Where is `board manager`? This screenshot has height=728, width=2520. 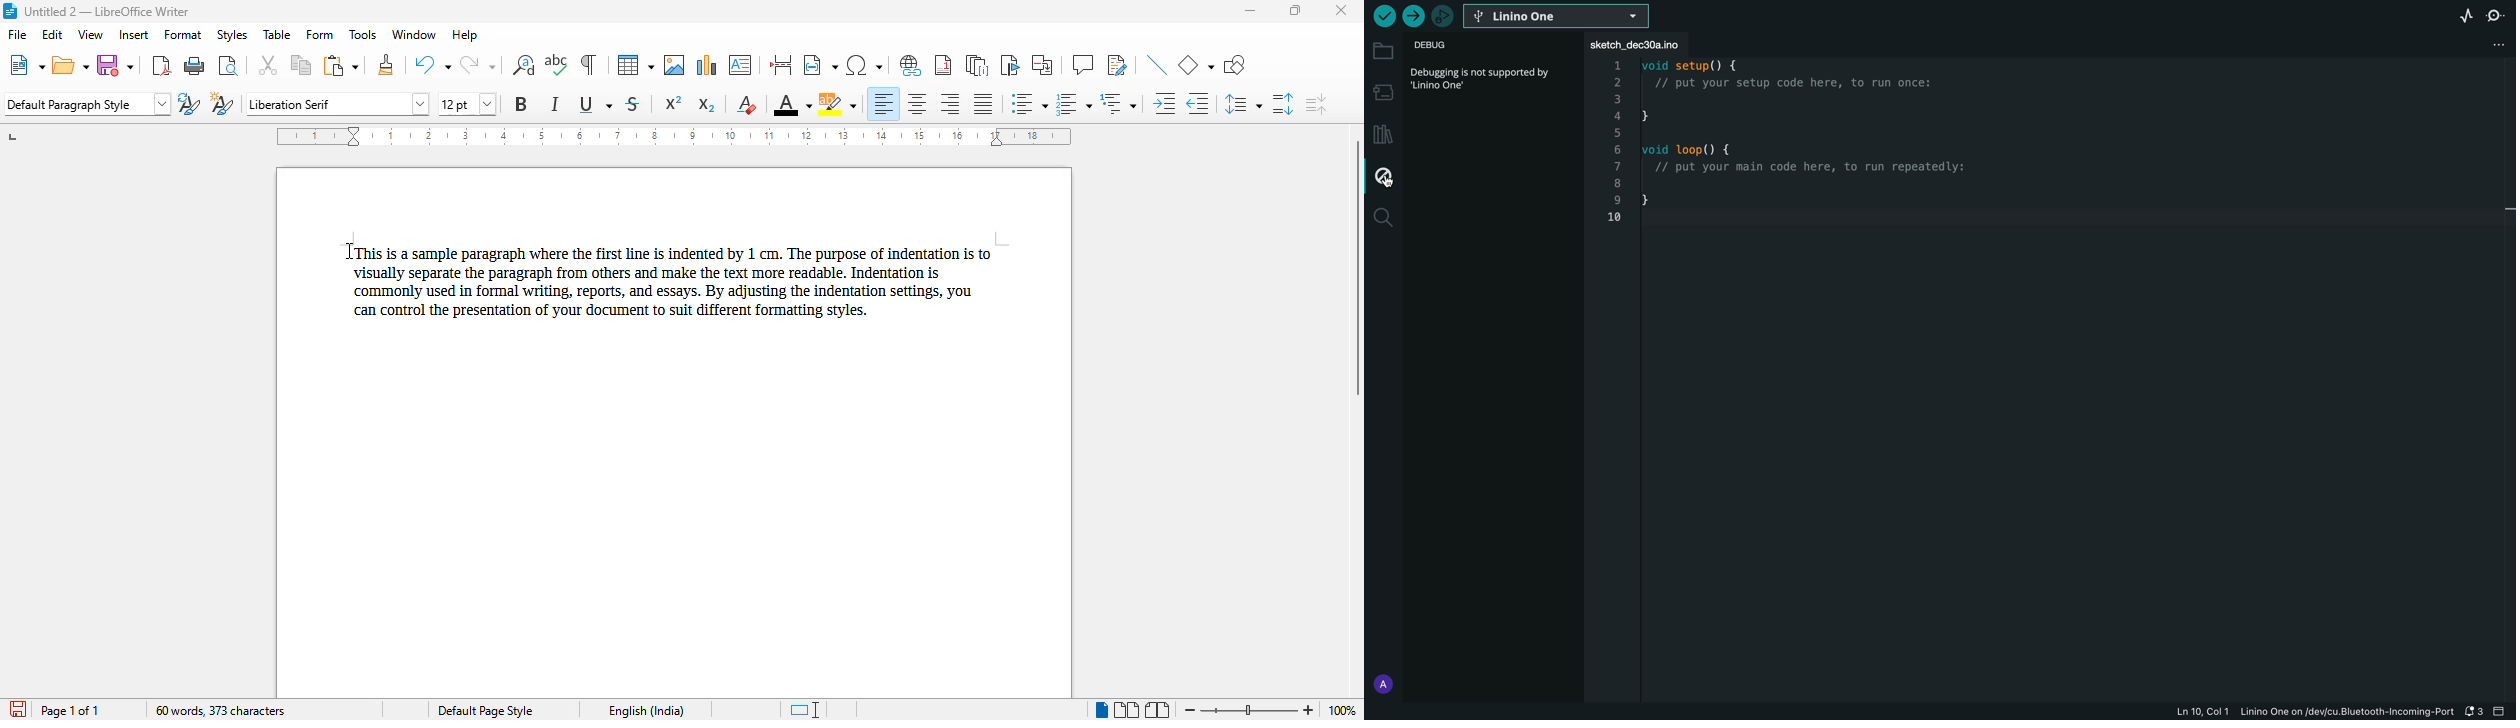
board manager is located at coordinates (1382, 90).